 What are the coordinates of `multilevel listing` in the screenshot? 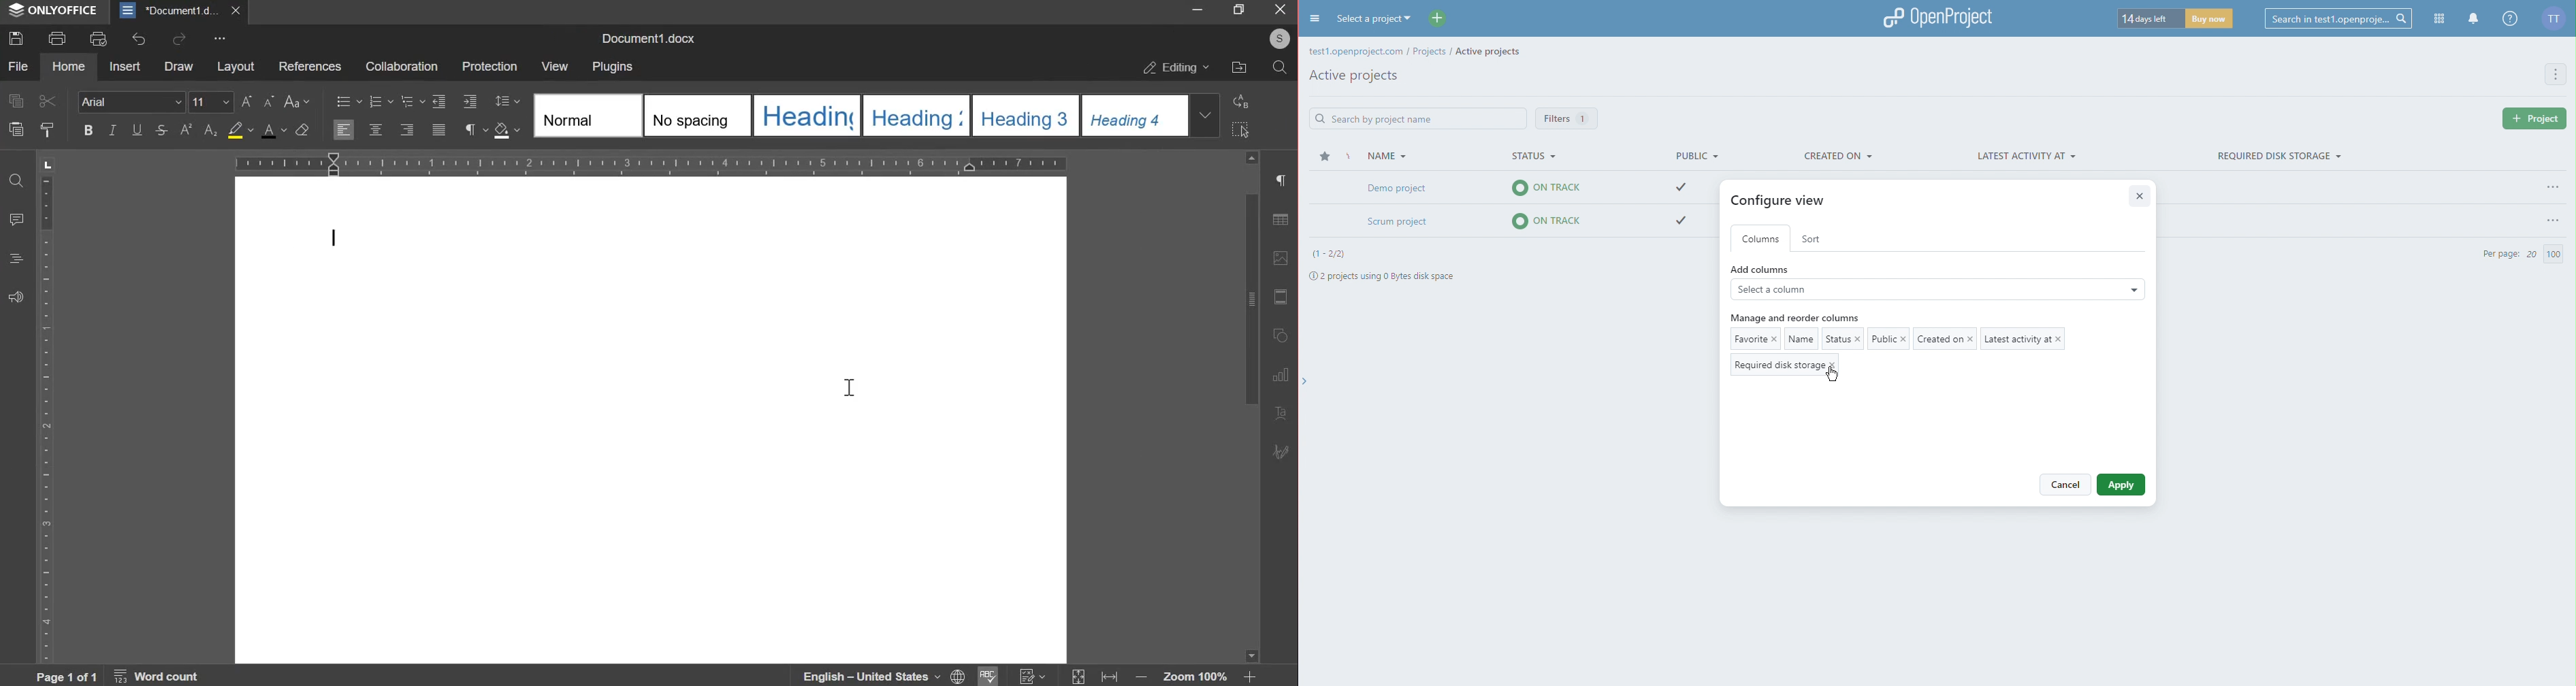 It's located at (413, 103).